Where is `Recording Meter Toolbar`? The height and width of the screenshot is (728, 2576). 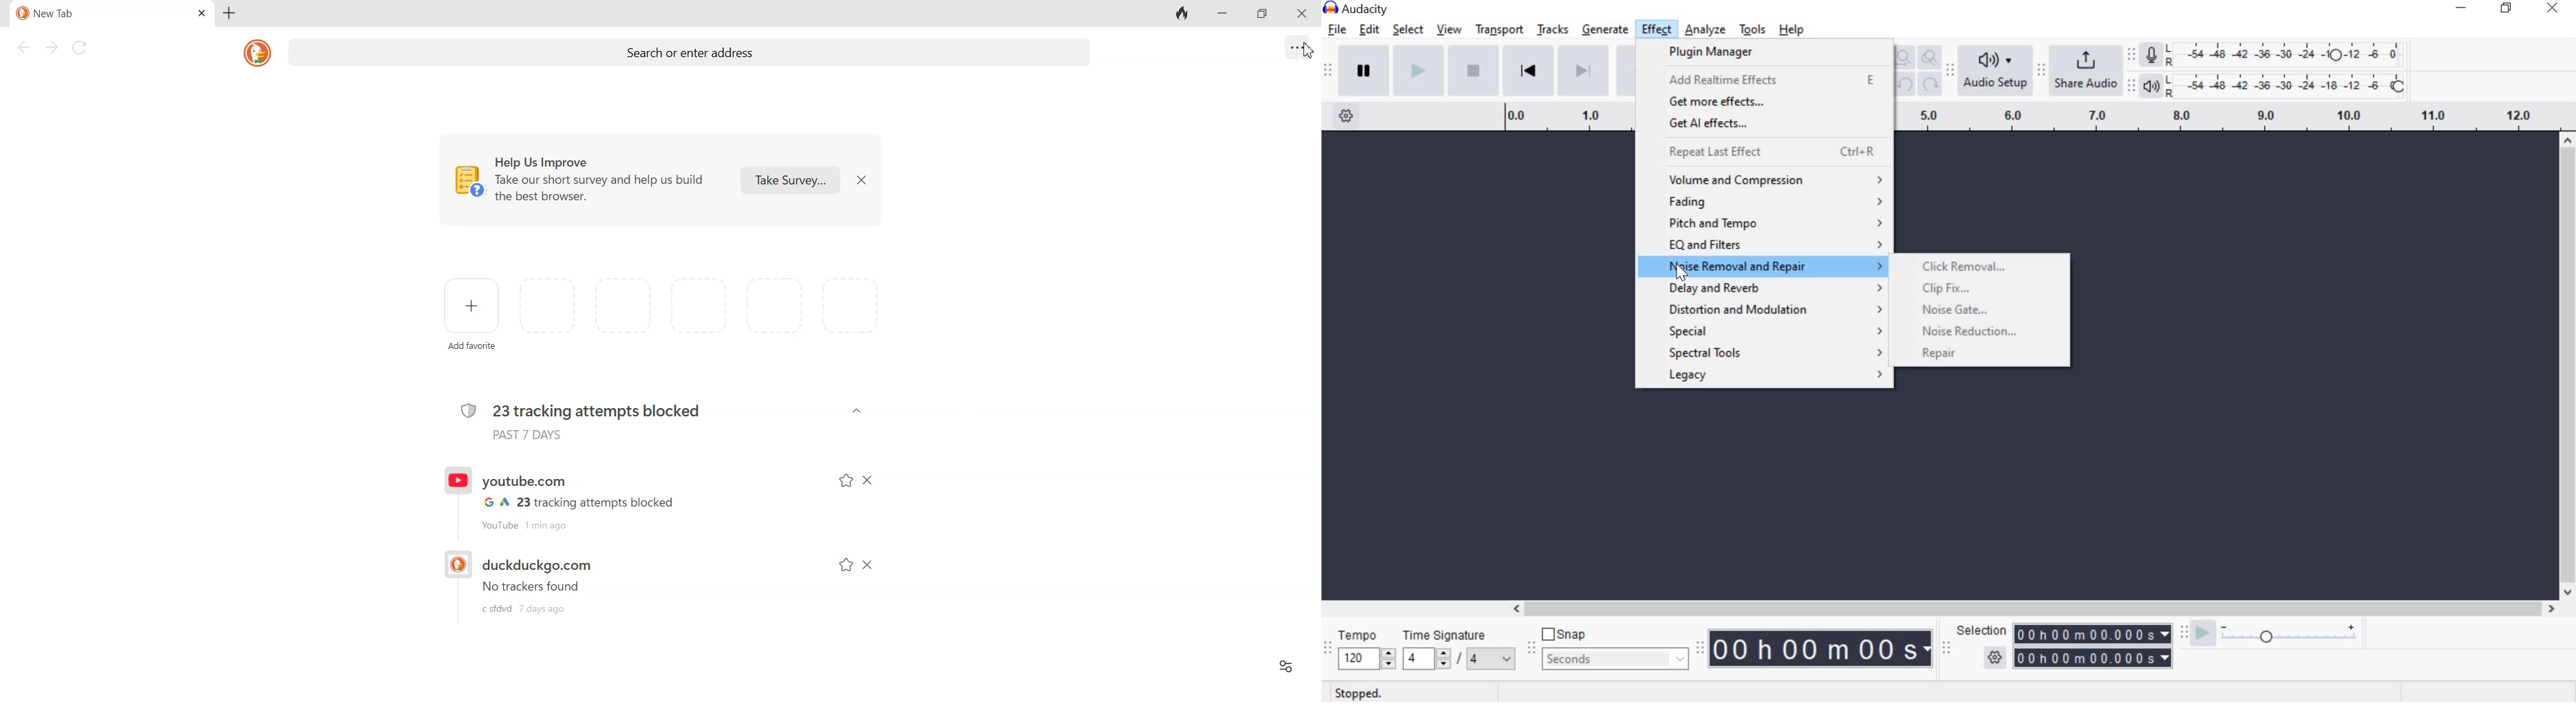
Recording Meter Toolbar is located at coordinates (2132, 55).